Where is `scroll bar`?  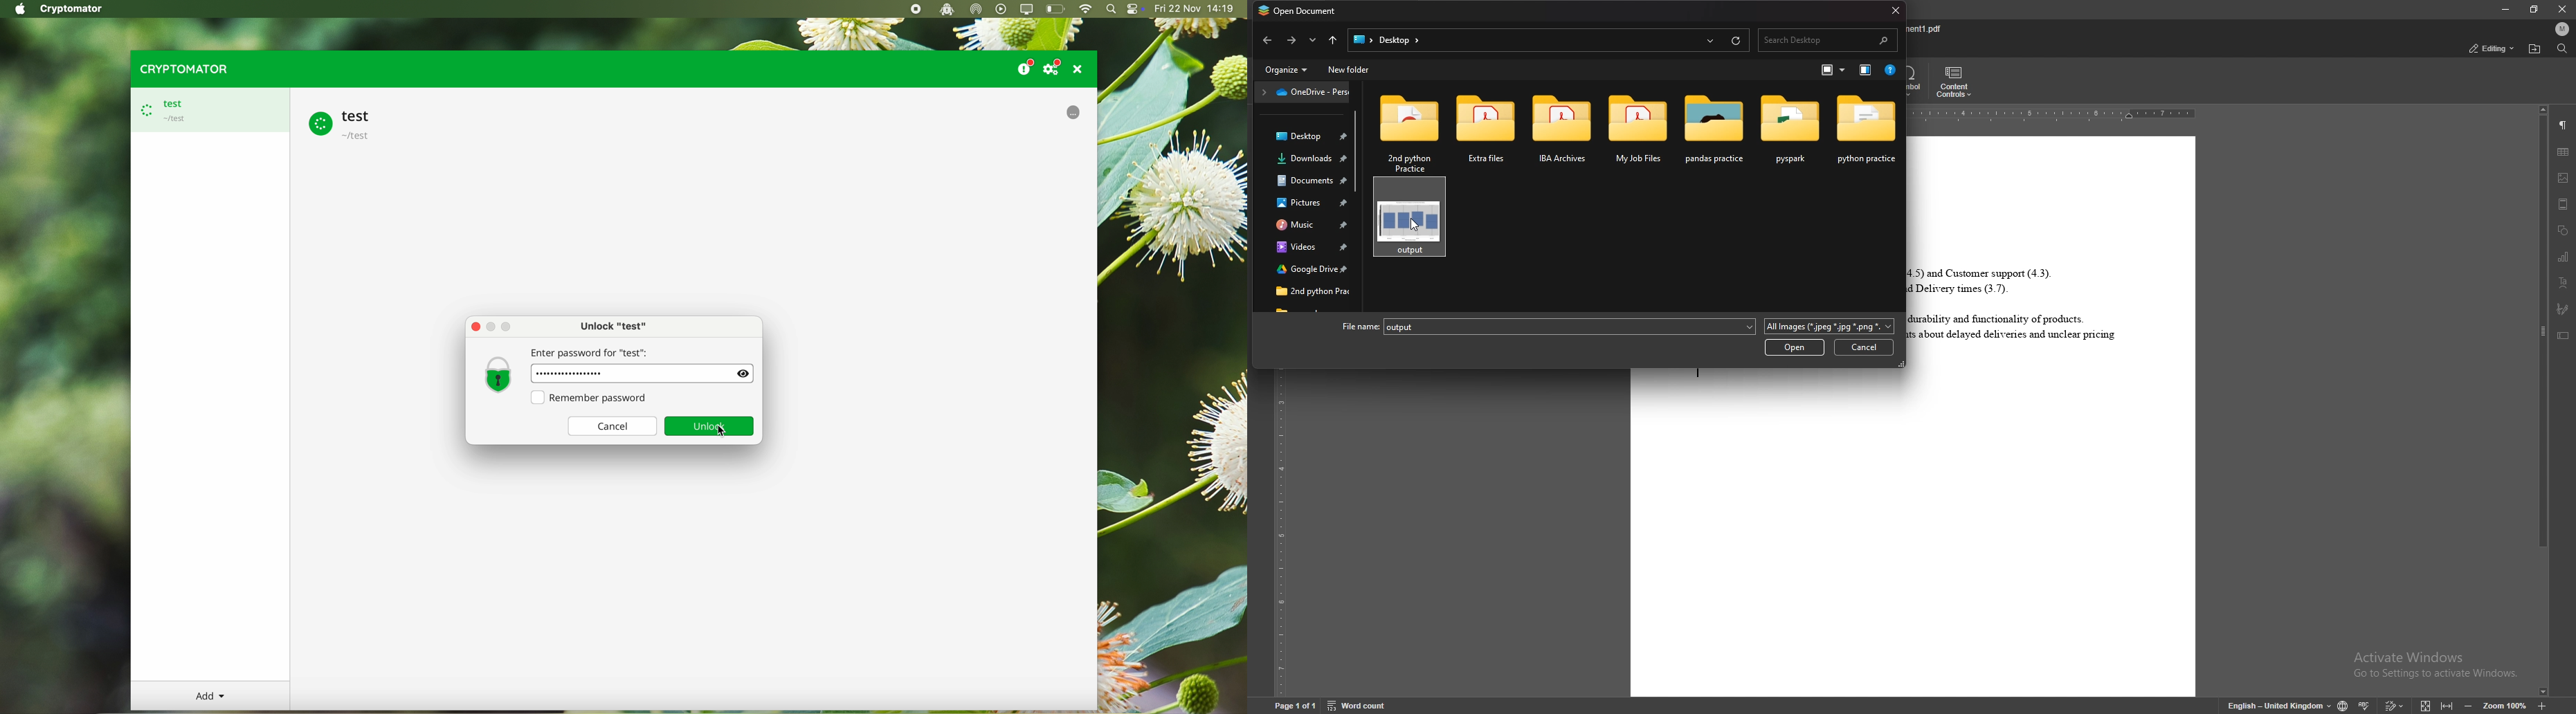 scroll bar is located at coordinates (2541, 401).